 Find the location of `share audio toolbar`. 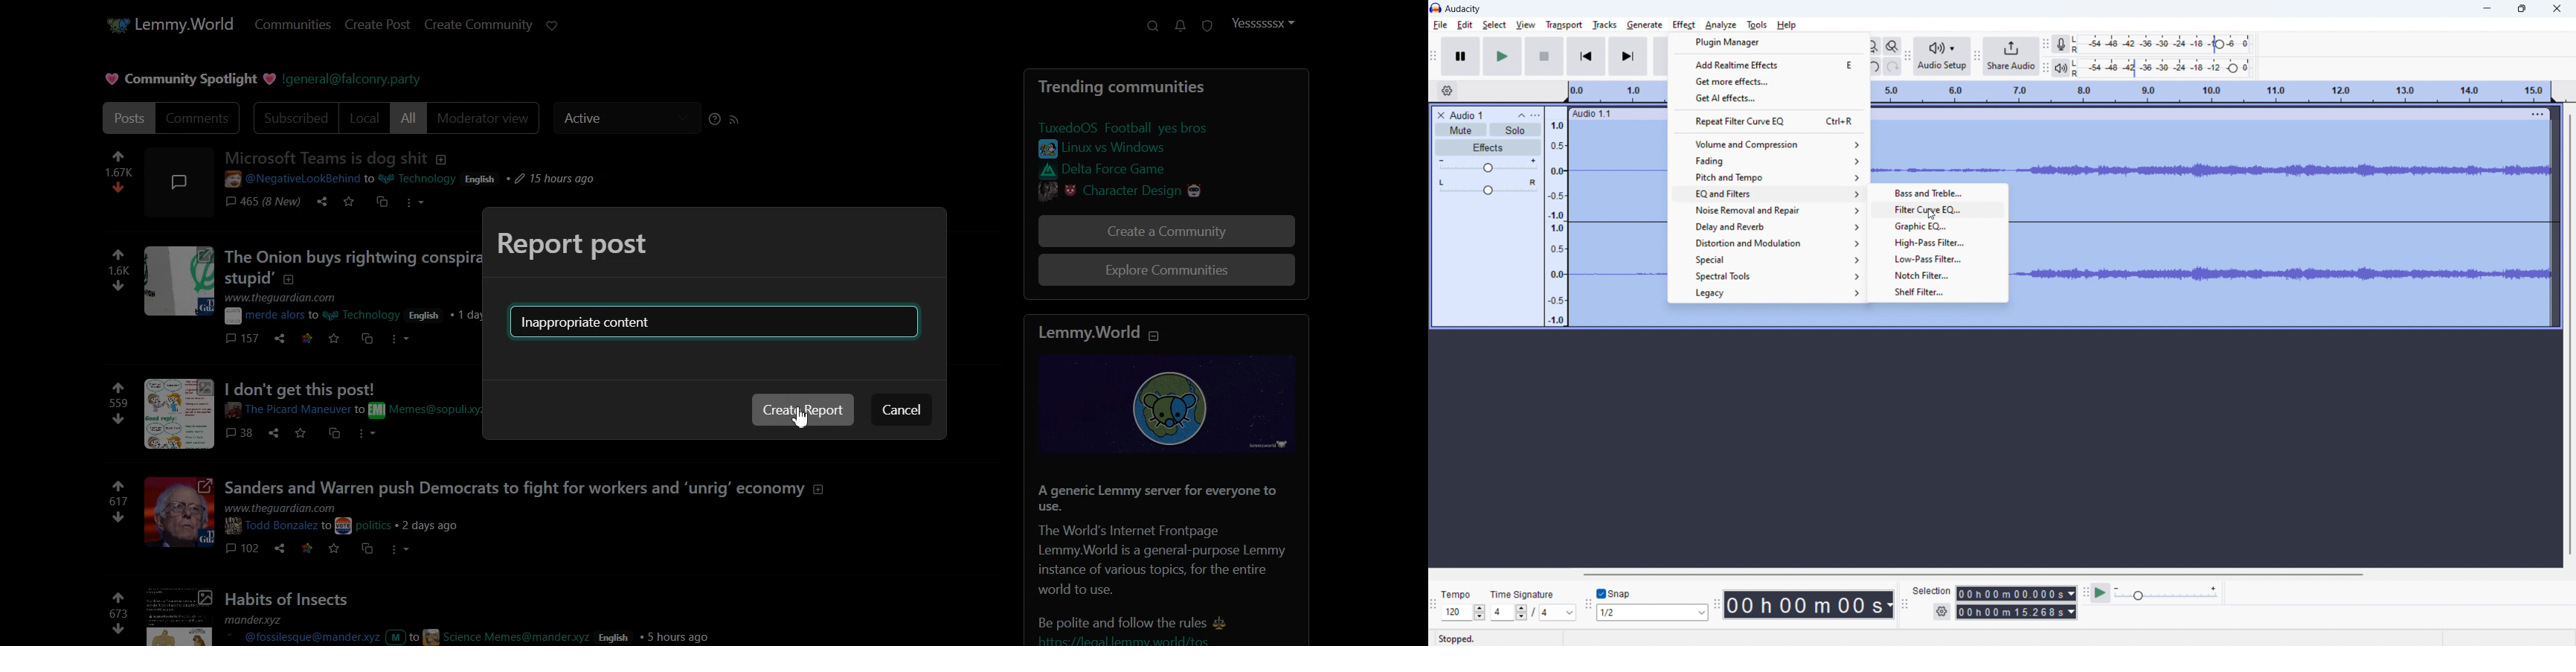

share audio toolbar is located at coordinates (1979, 56).